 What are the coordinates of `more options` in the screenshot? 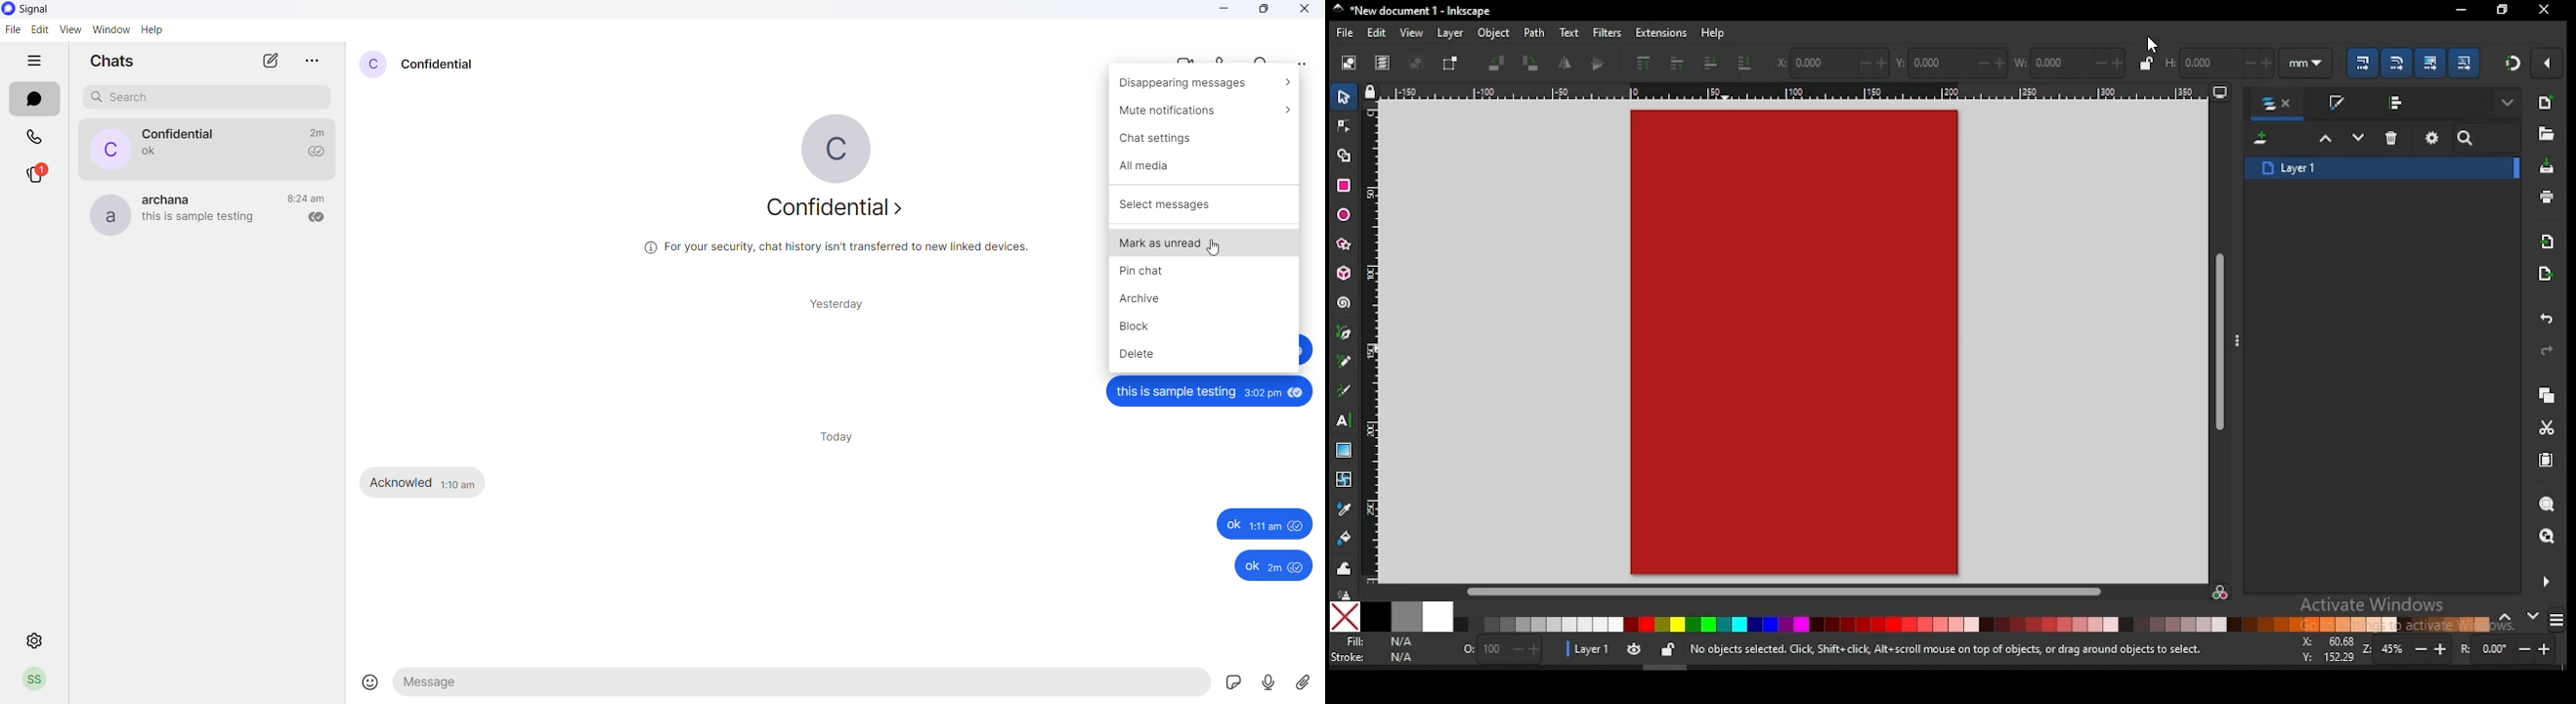 It's located at (2240, 339).